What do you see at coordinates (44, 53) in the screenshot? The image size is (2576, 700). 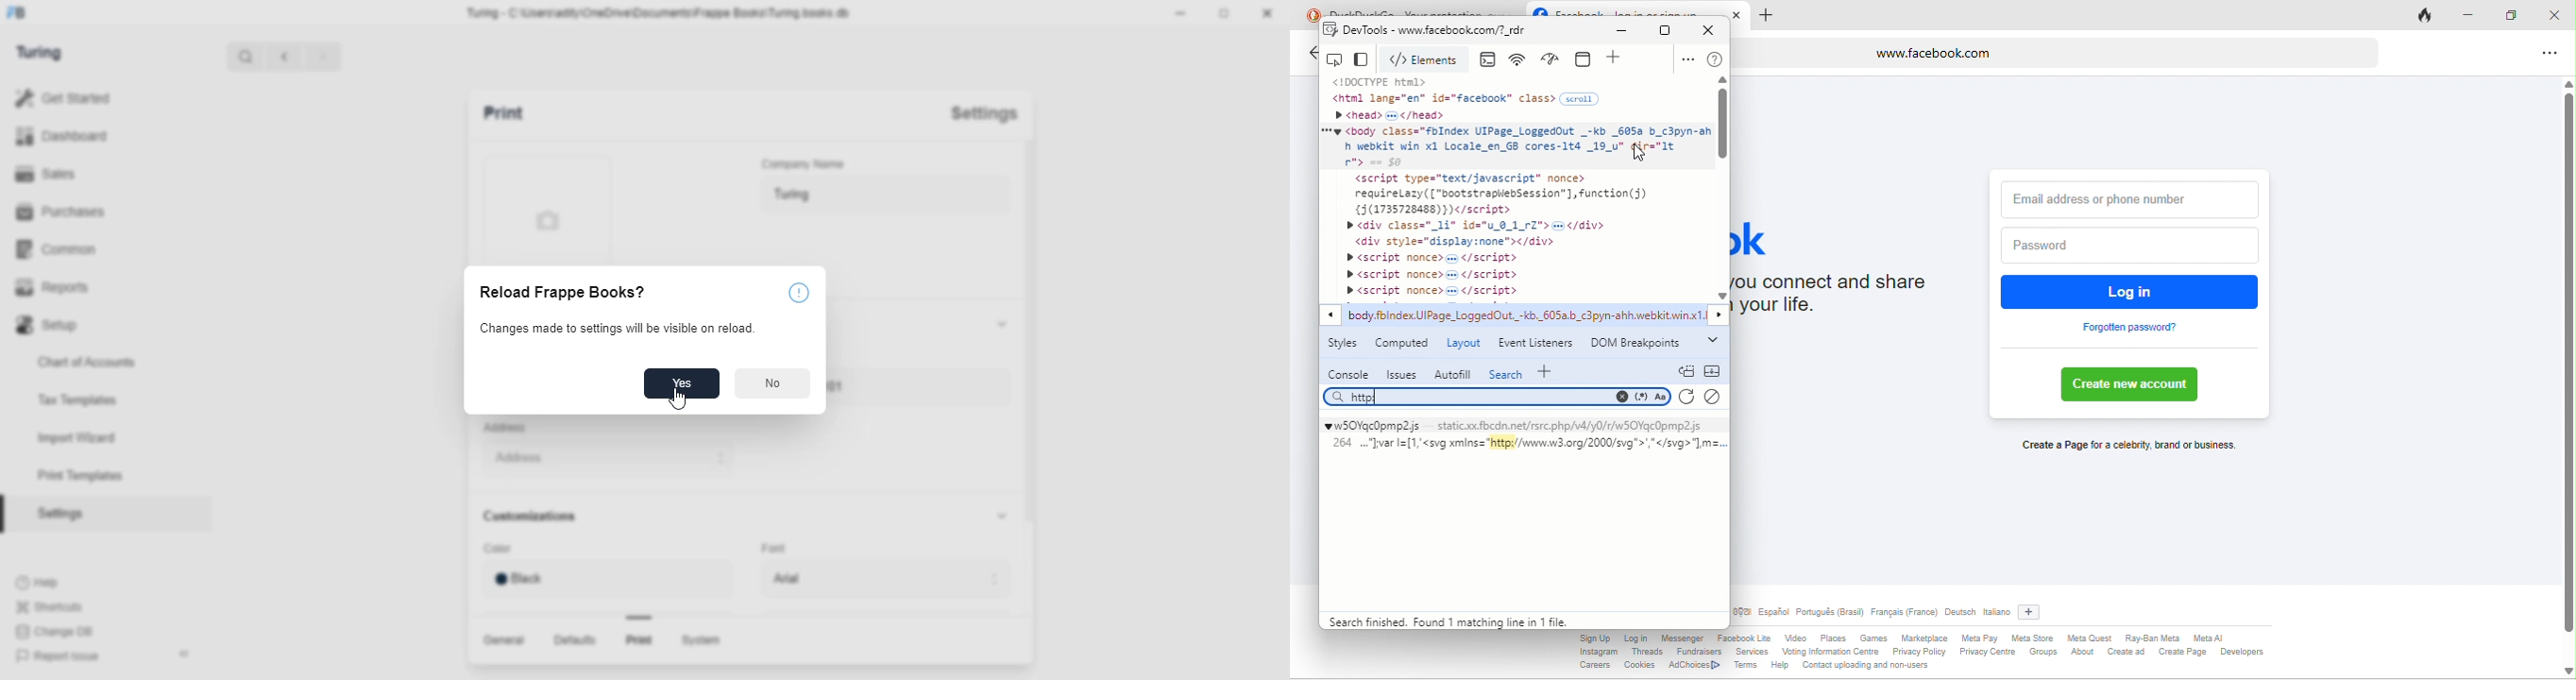 I see `Turing` at bounding box center [44, 53].